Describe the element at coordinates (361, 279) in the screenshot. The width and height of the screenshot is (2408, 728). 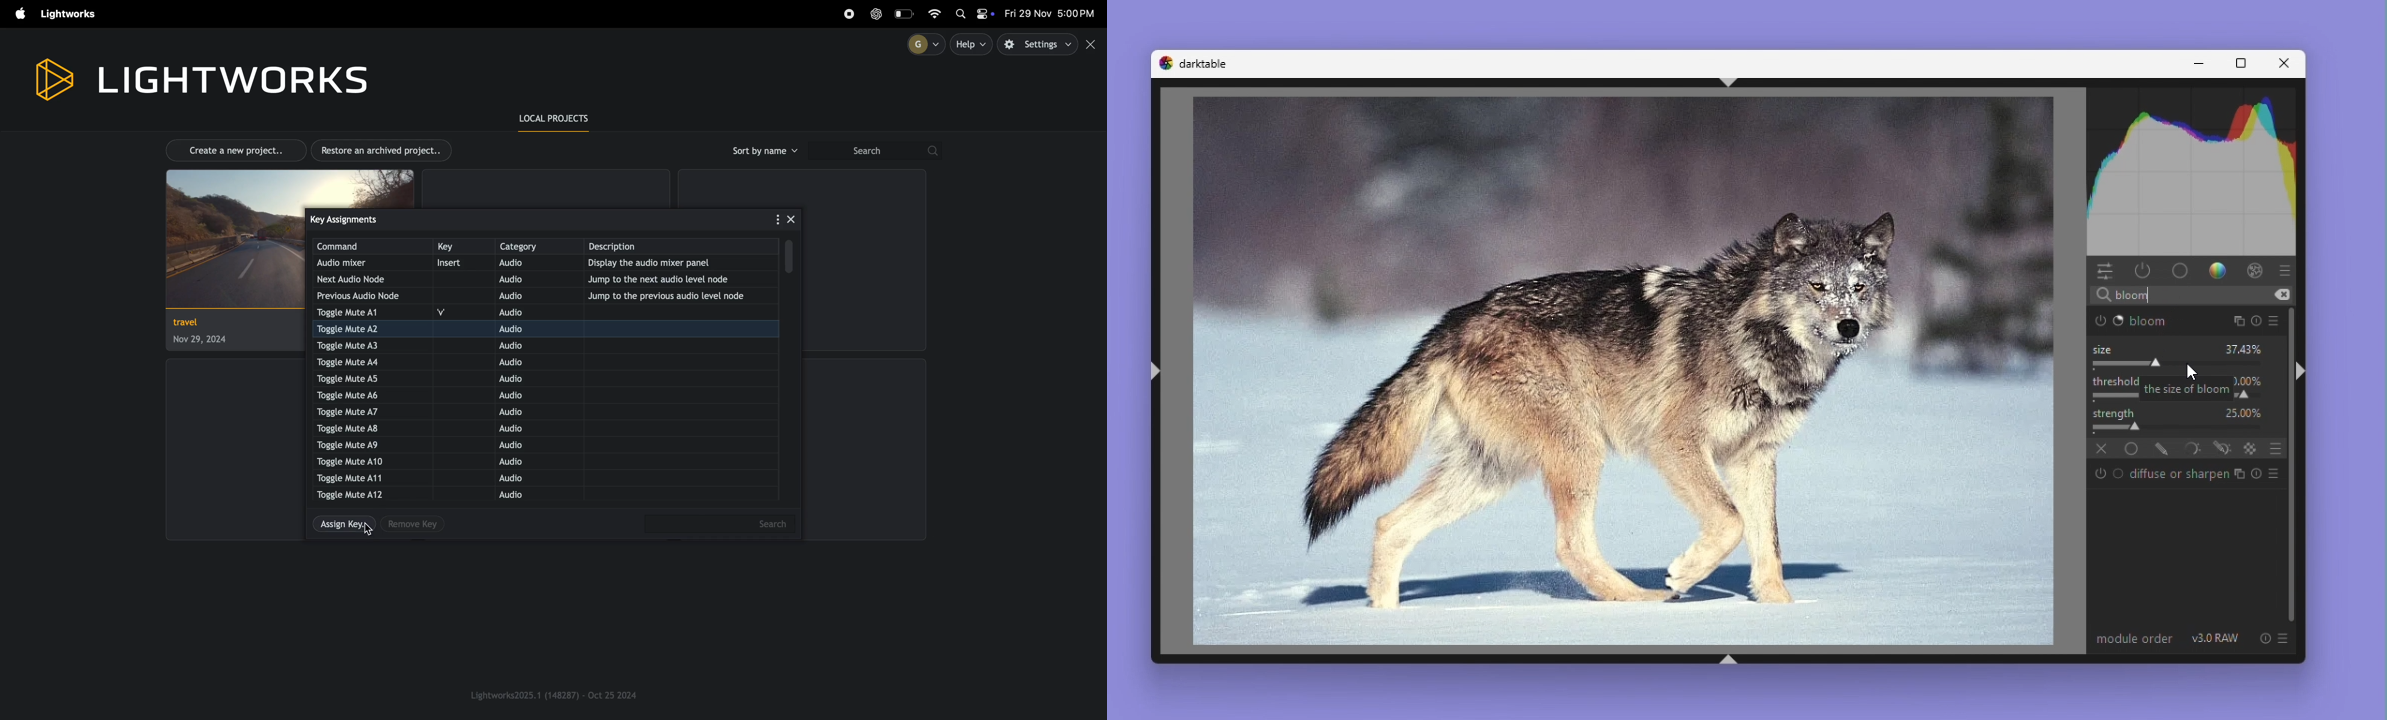
I see `next audio node` at that location.